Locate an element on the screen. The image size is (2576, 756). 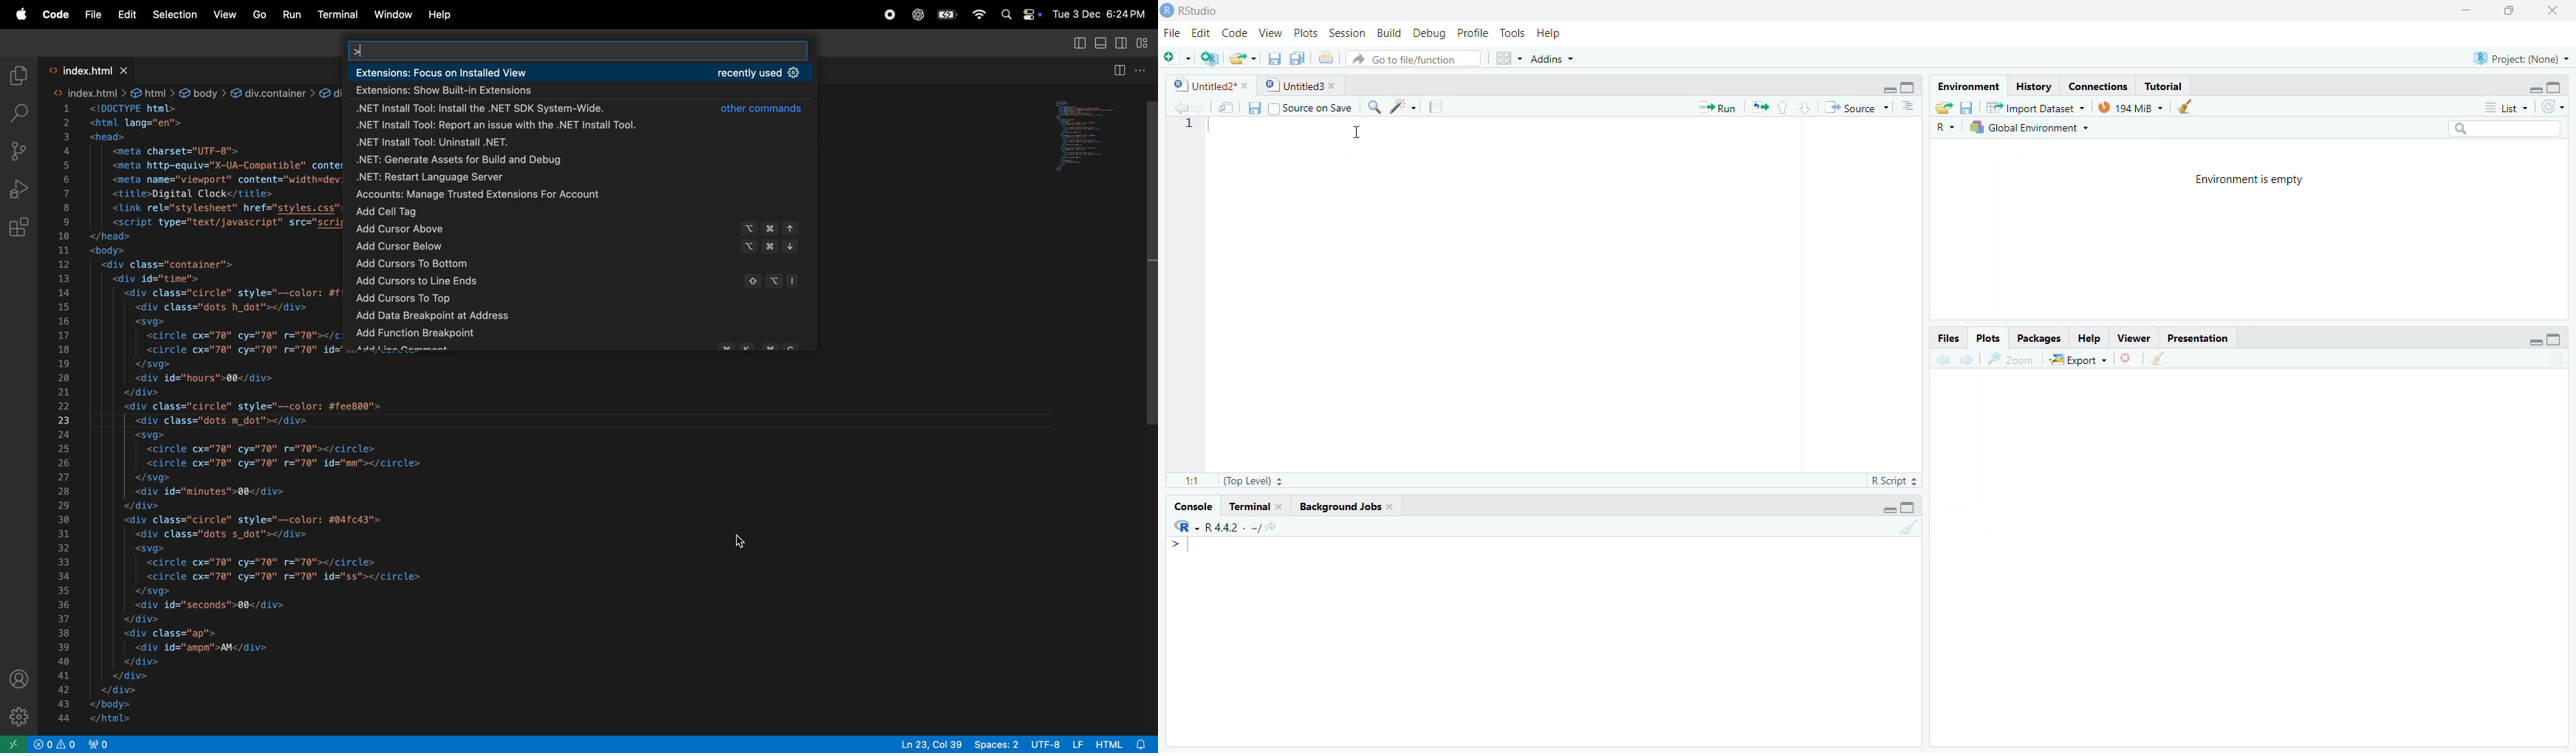
new port is located at coordinates (104, 743).